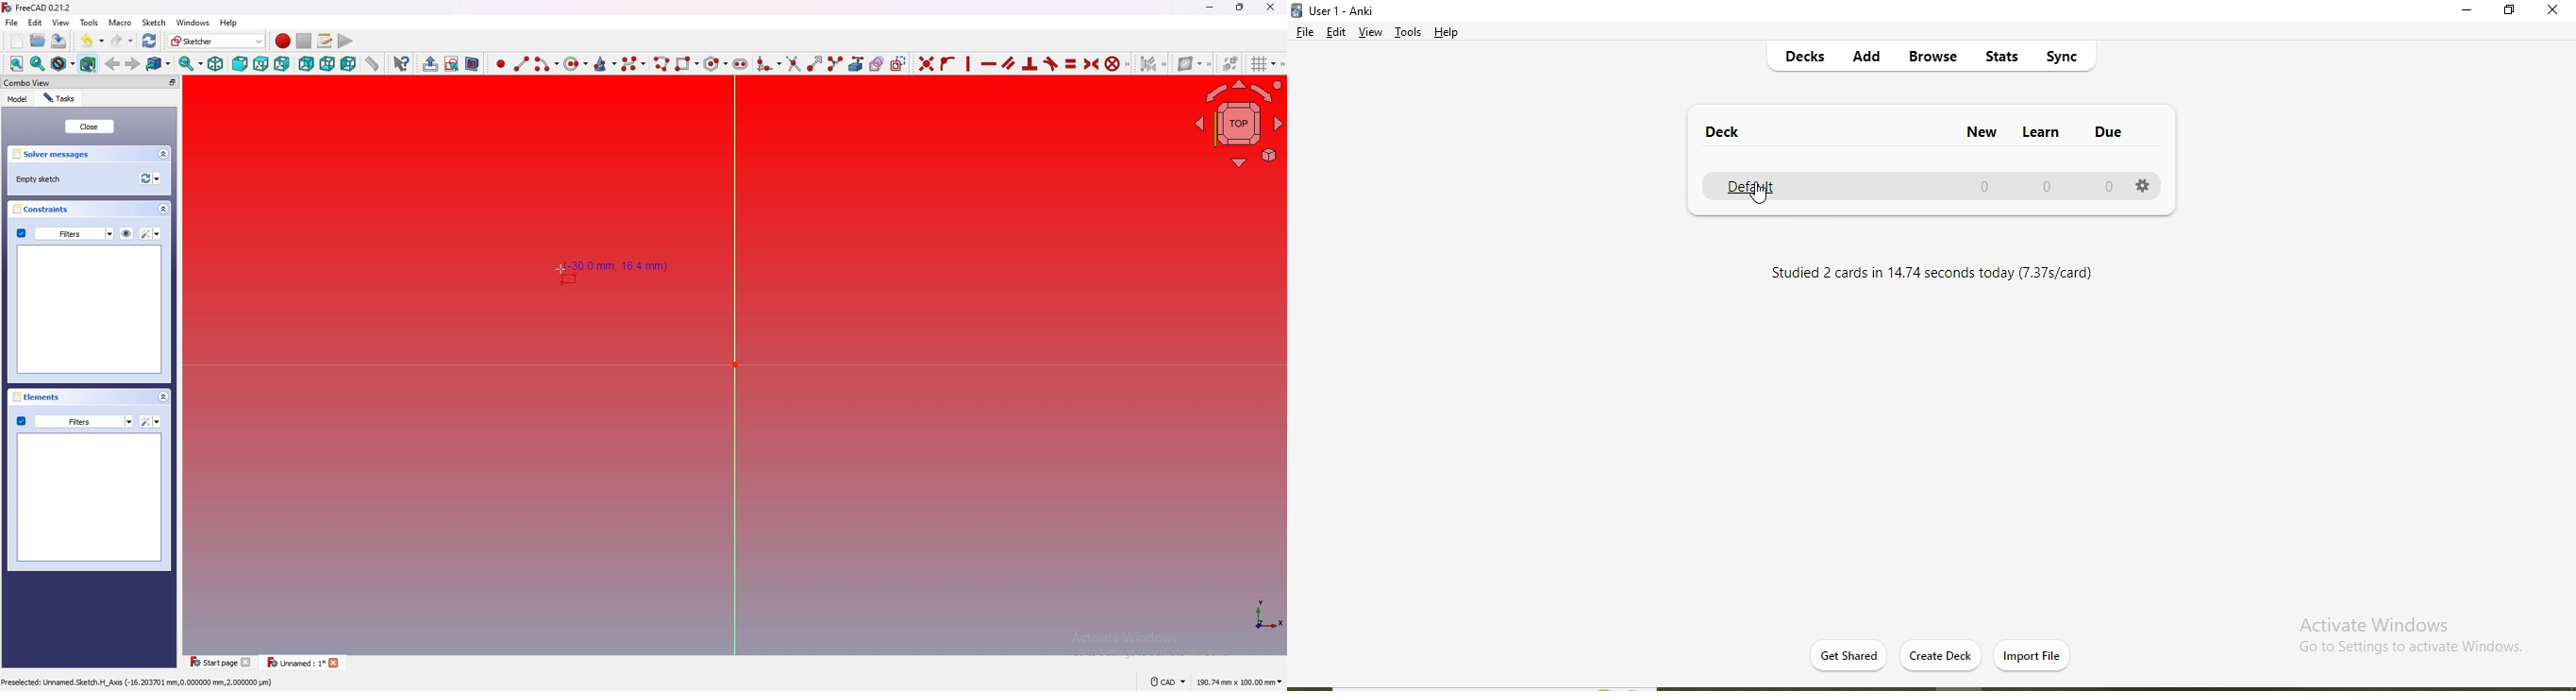  I want to click on create polyline, so click(663, 64).